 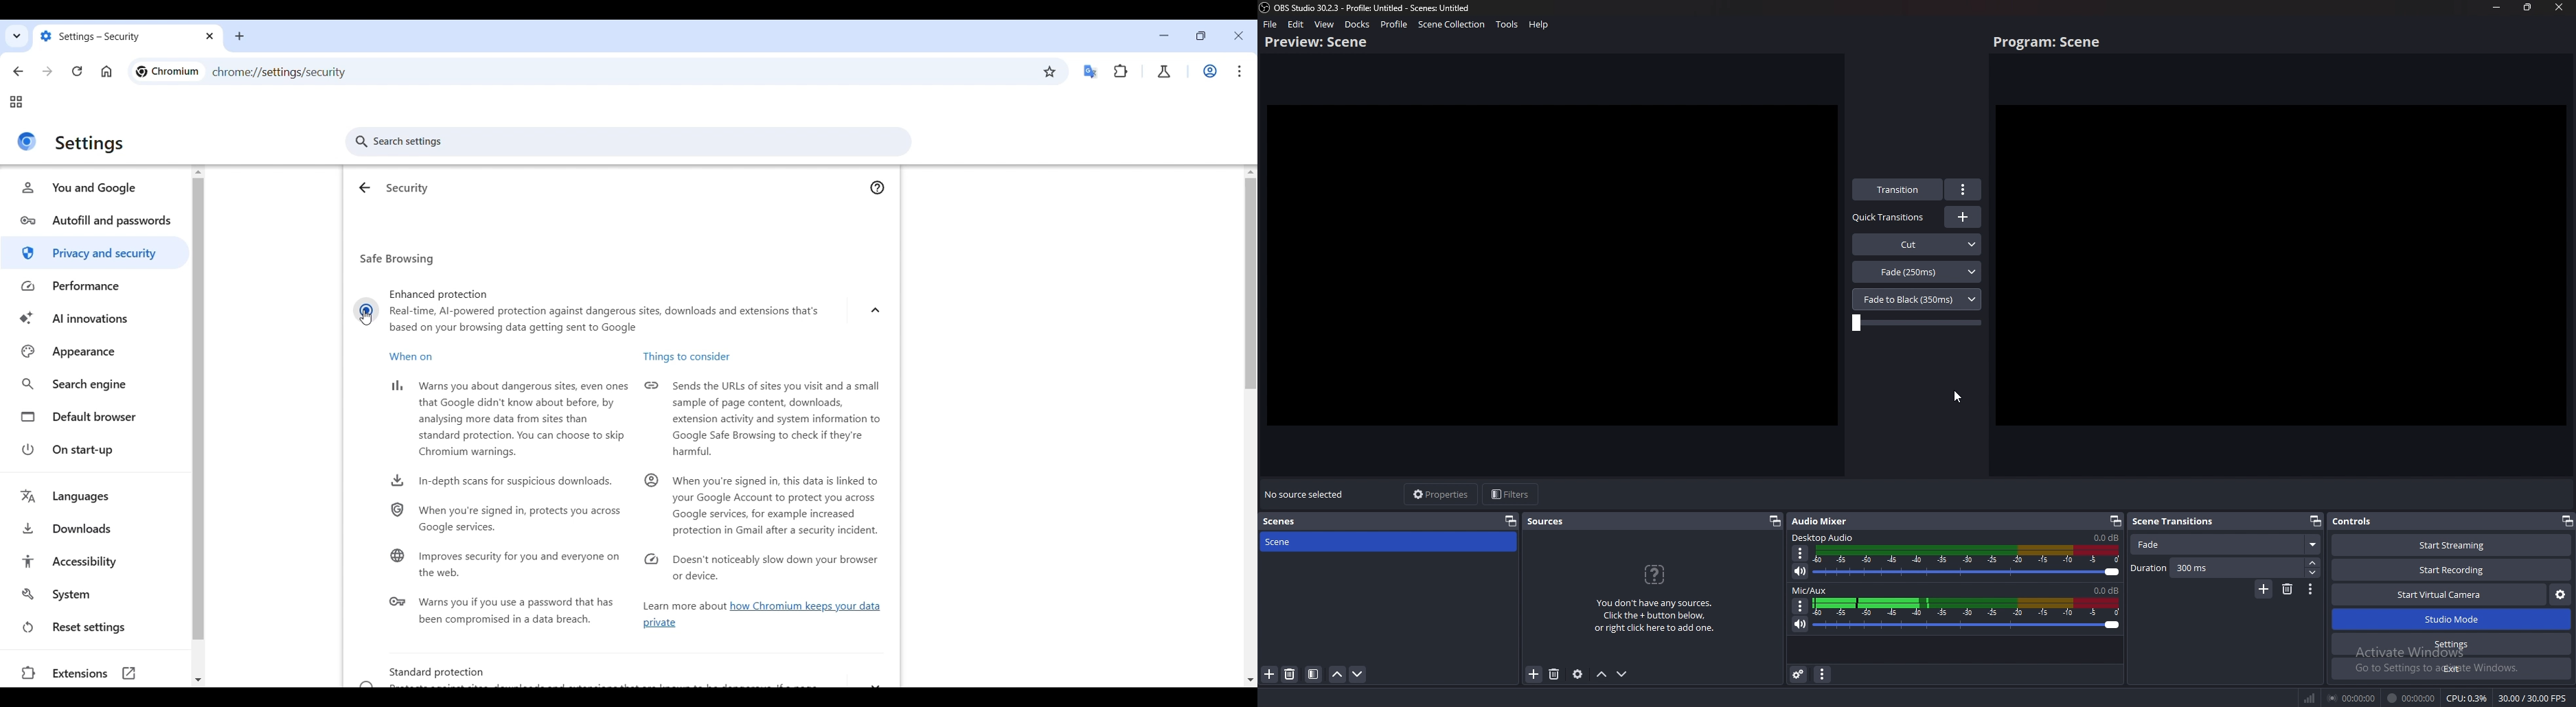 I want to click on Quick slide to bottom, so click(x=197, y=681).